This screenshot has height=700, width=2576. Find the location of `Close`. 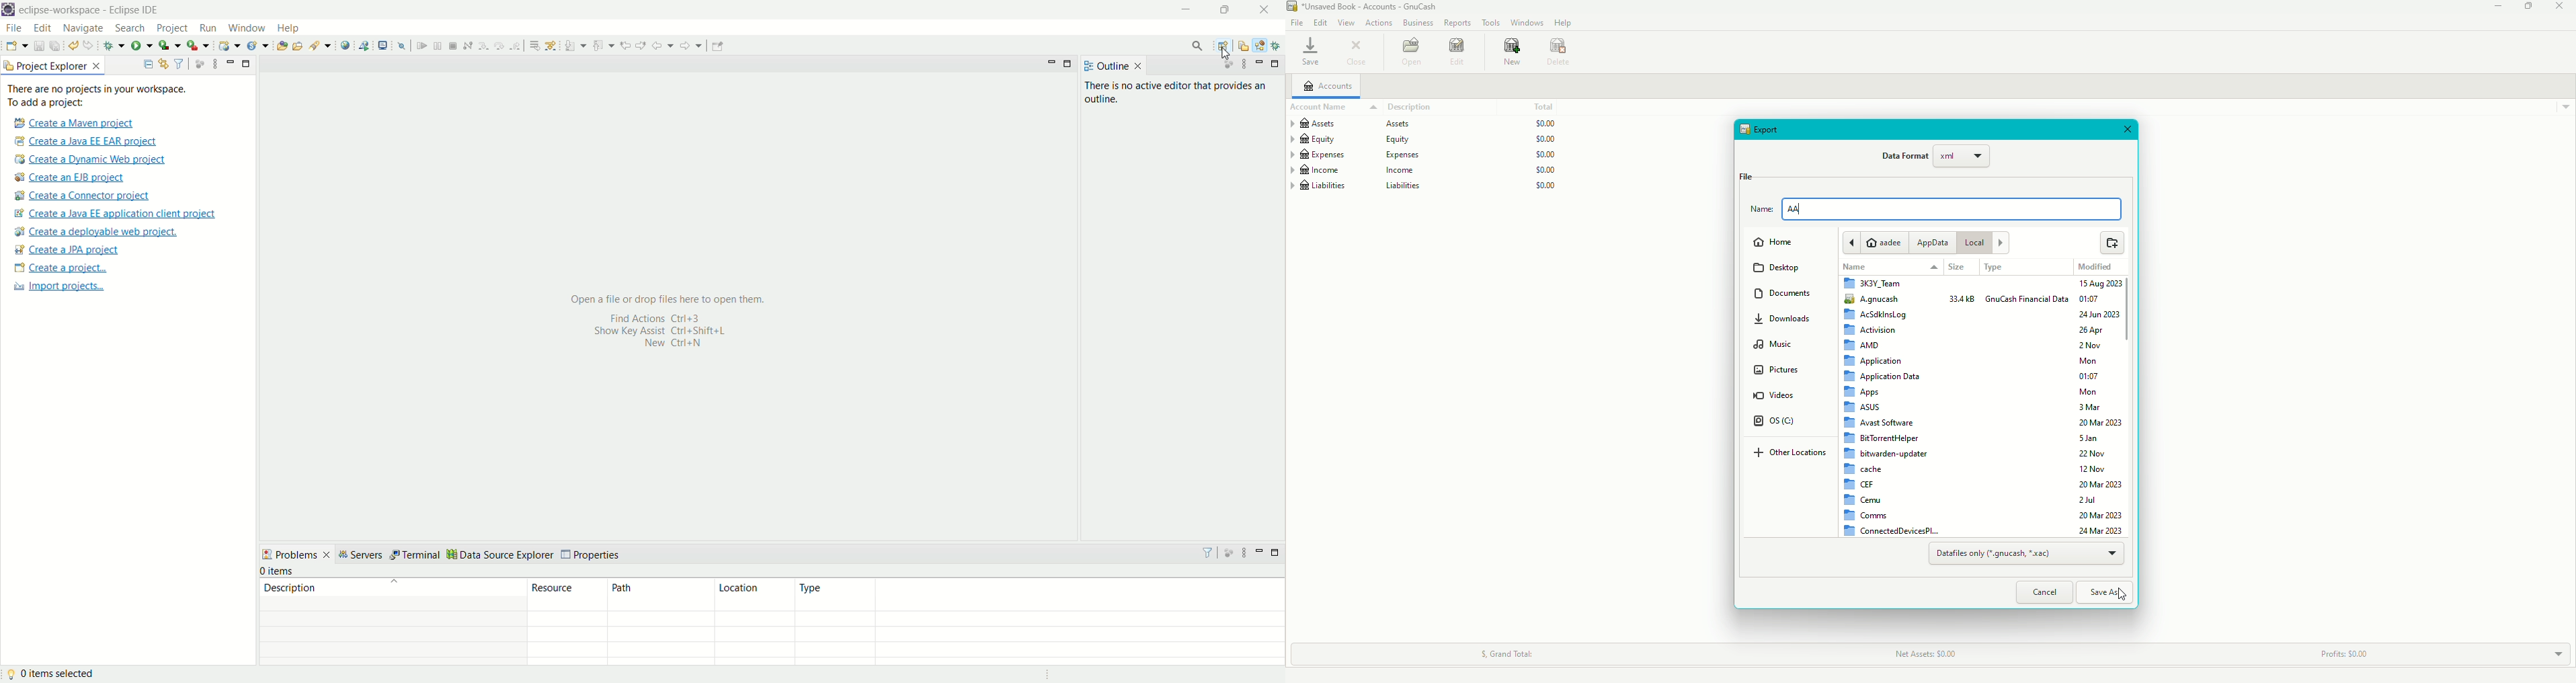

Close is located at coordinates (1357, 52).